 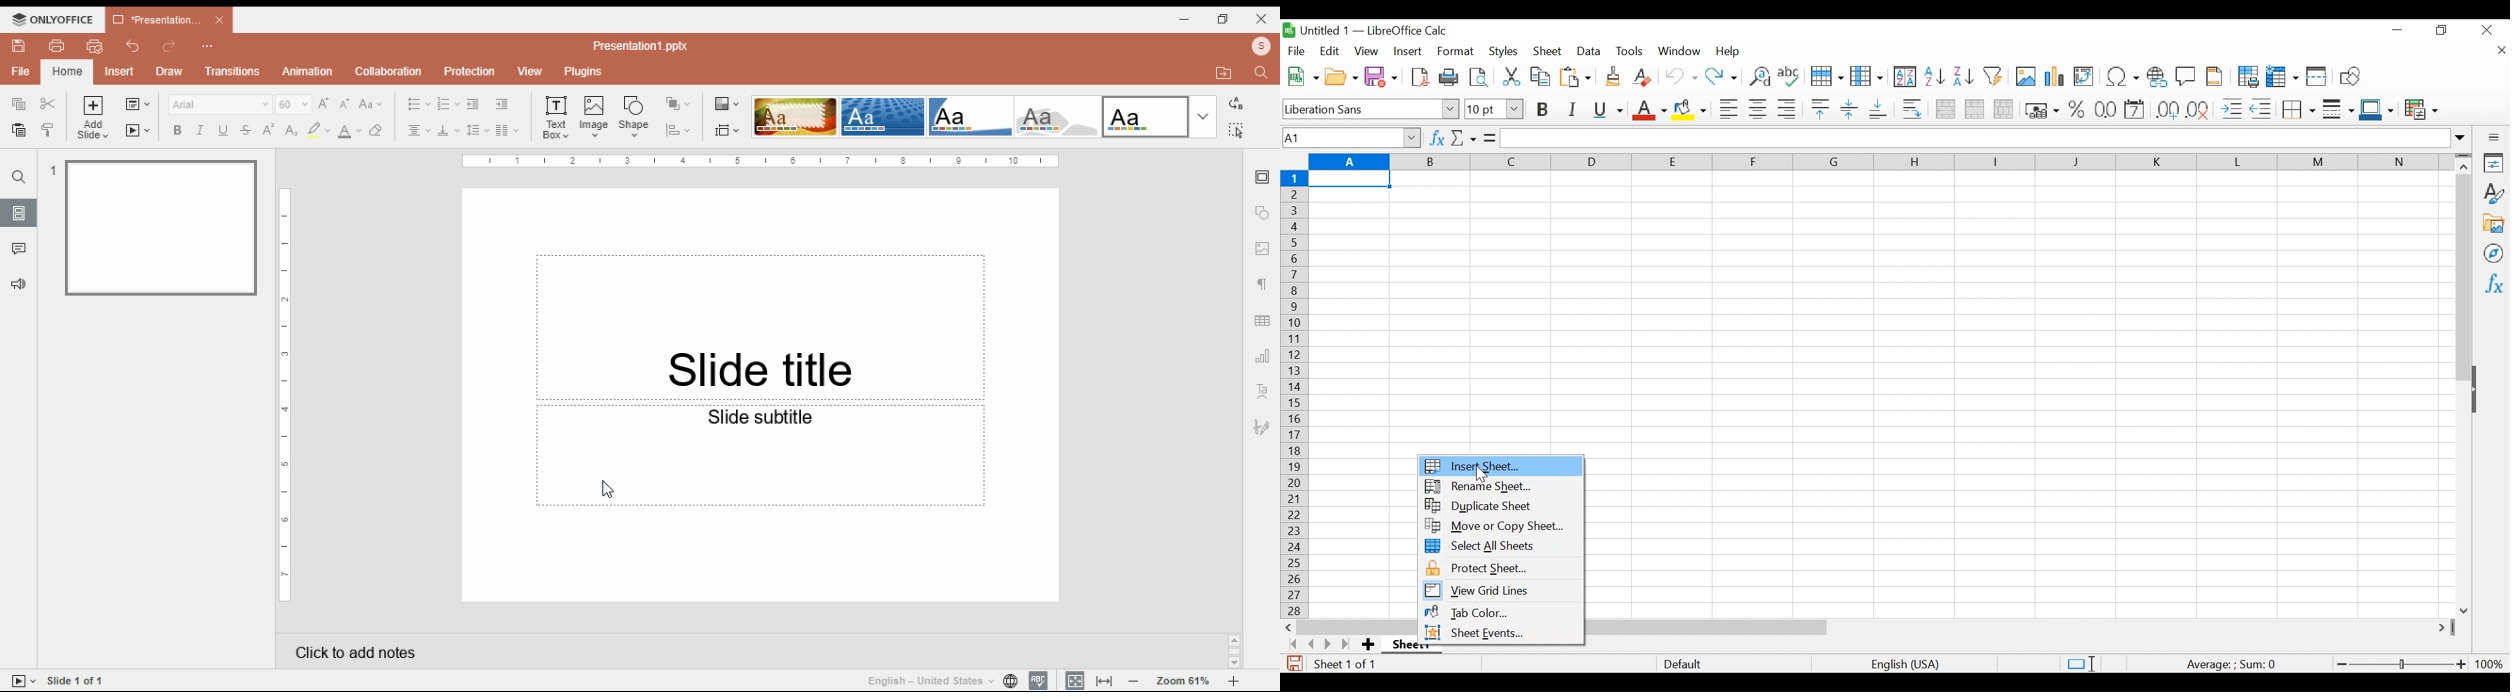 What do you see at coordinates (345, 103) in the screenshot?
I see `decrement font size` at bounding box center [345, 103].